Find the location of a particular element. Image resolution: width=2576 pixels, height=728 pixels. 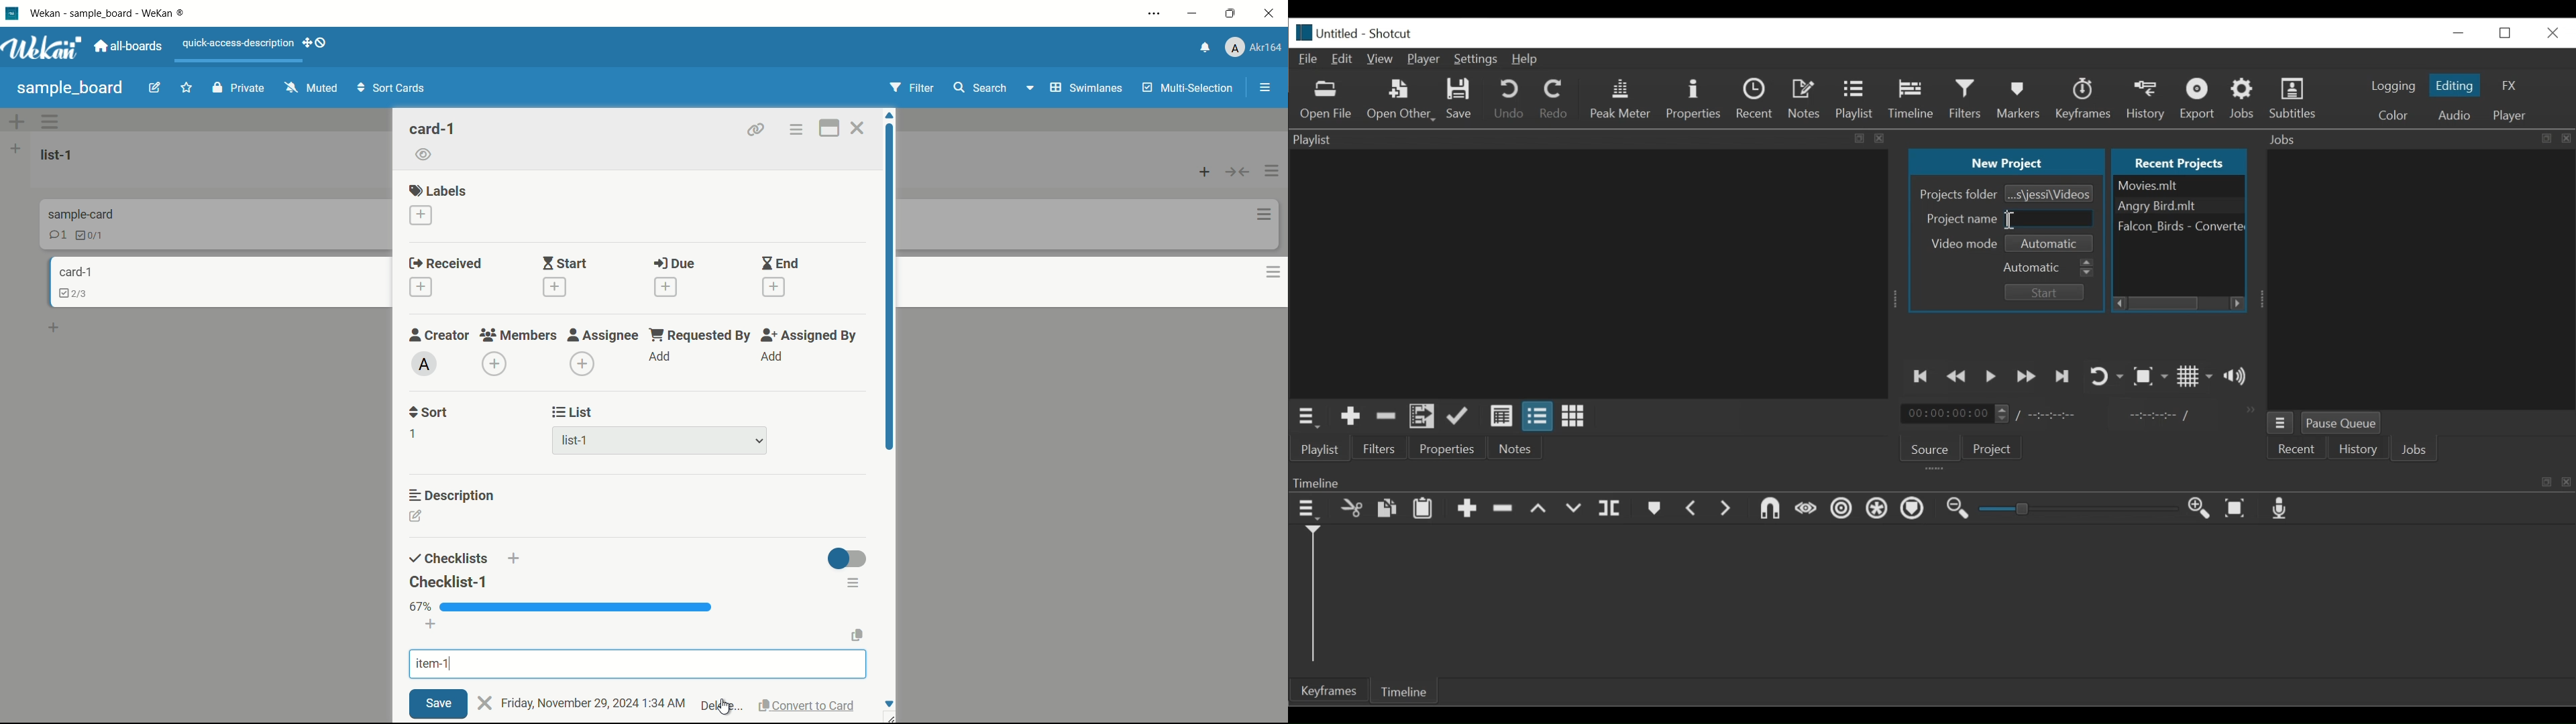

Akr164 is located at coordinates (1256, 49).